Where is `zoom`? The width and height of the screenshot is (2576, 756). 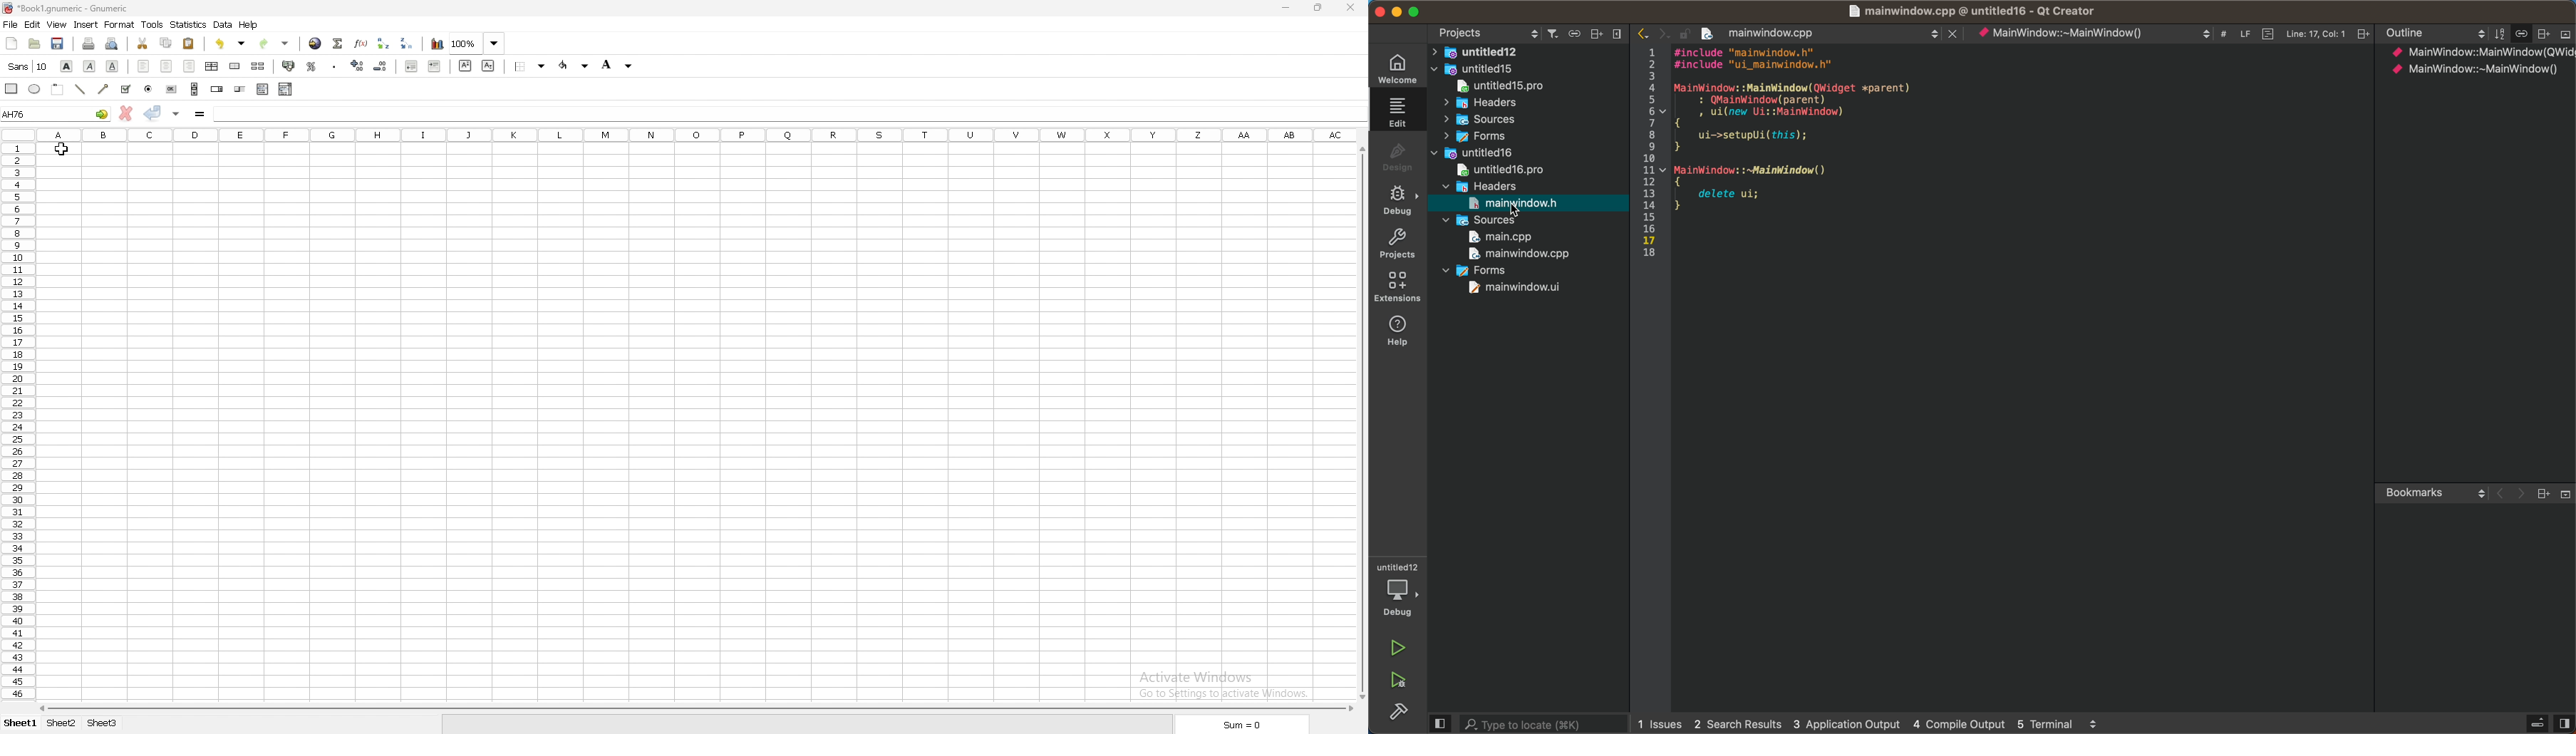
zoom is located at coordinates (477, 43).